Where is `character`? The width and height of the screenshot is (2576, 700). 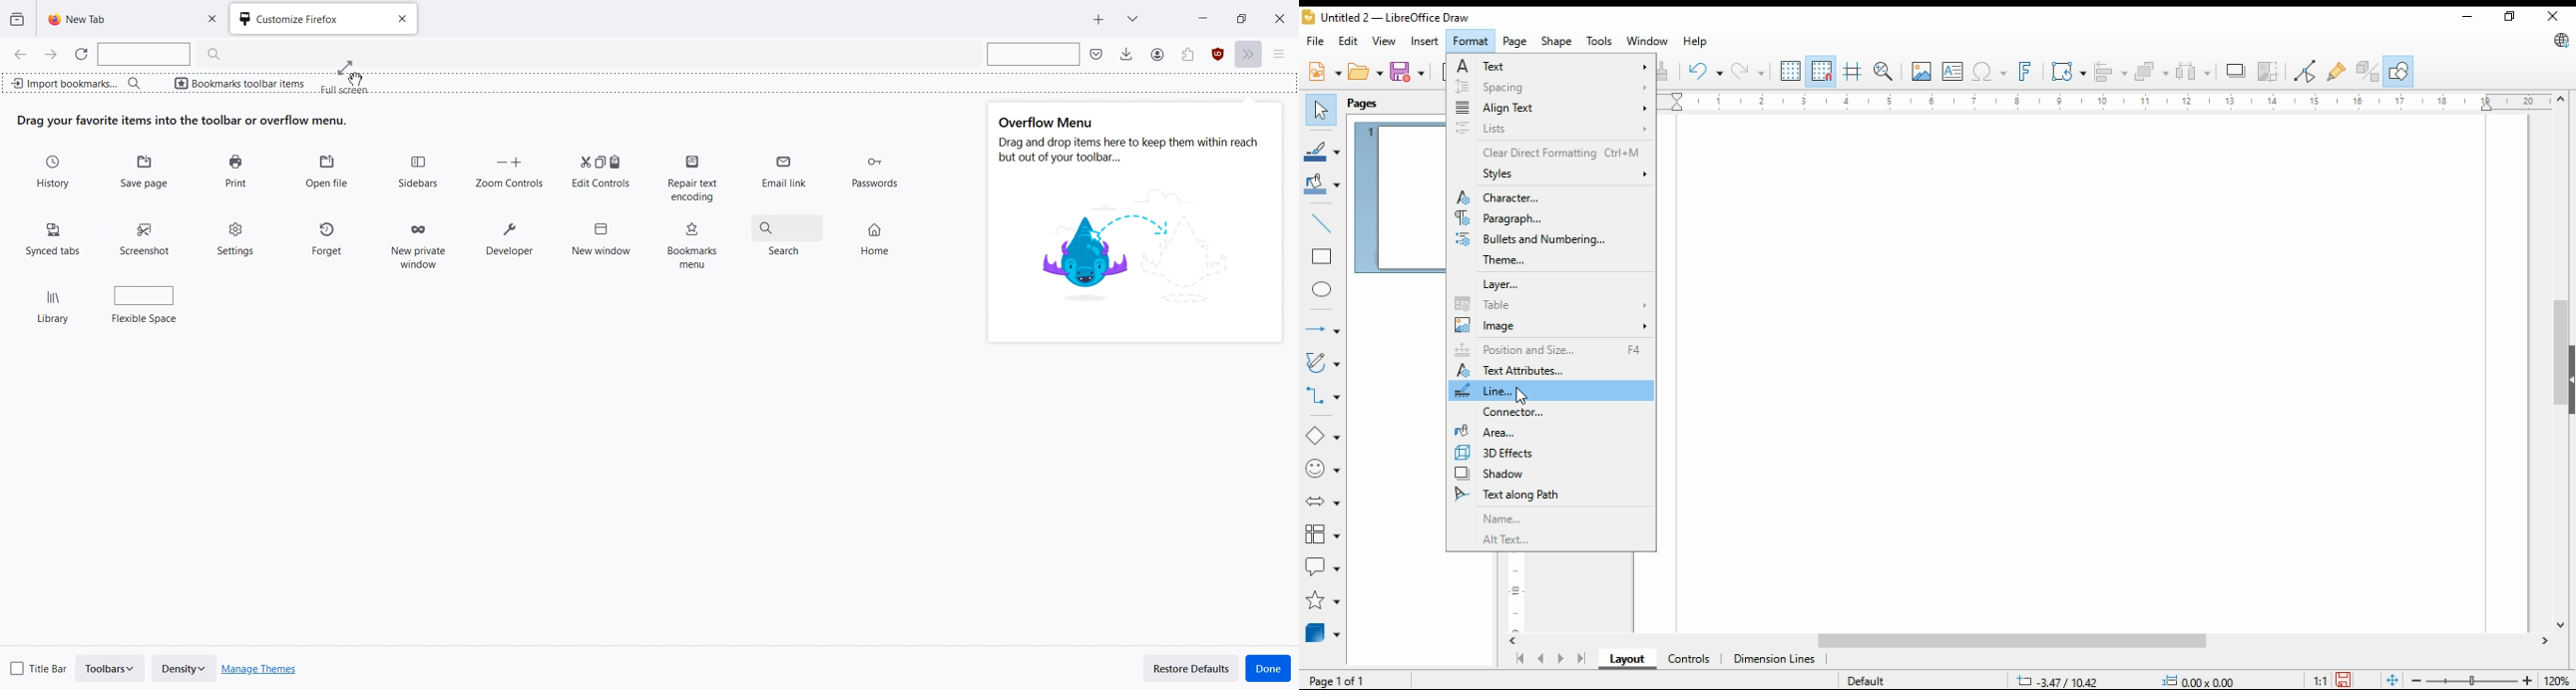
character is located at coordinates (1543, 196).